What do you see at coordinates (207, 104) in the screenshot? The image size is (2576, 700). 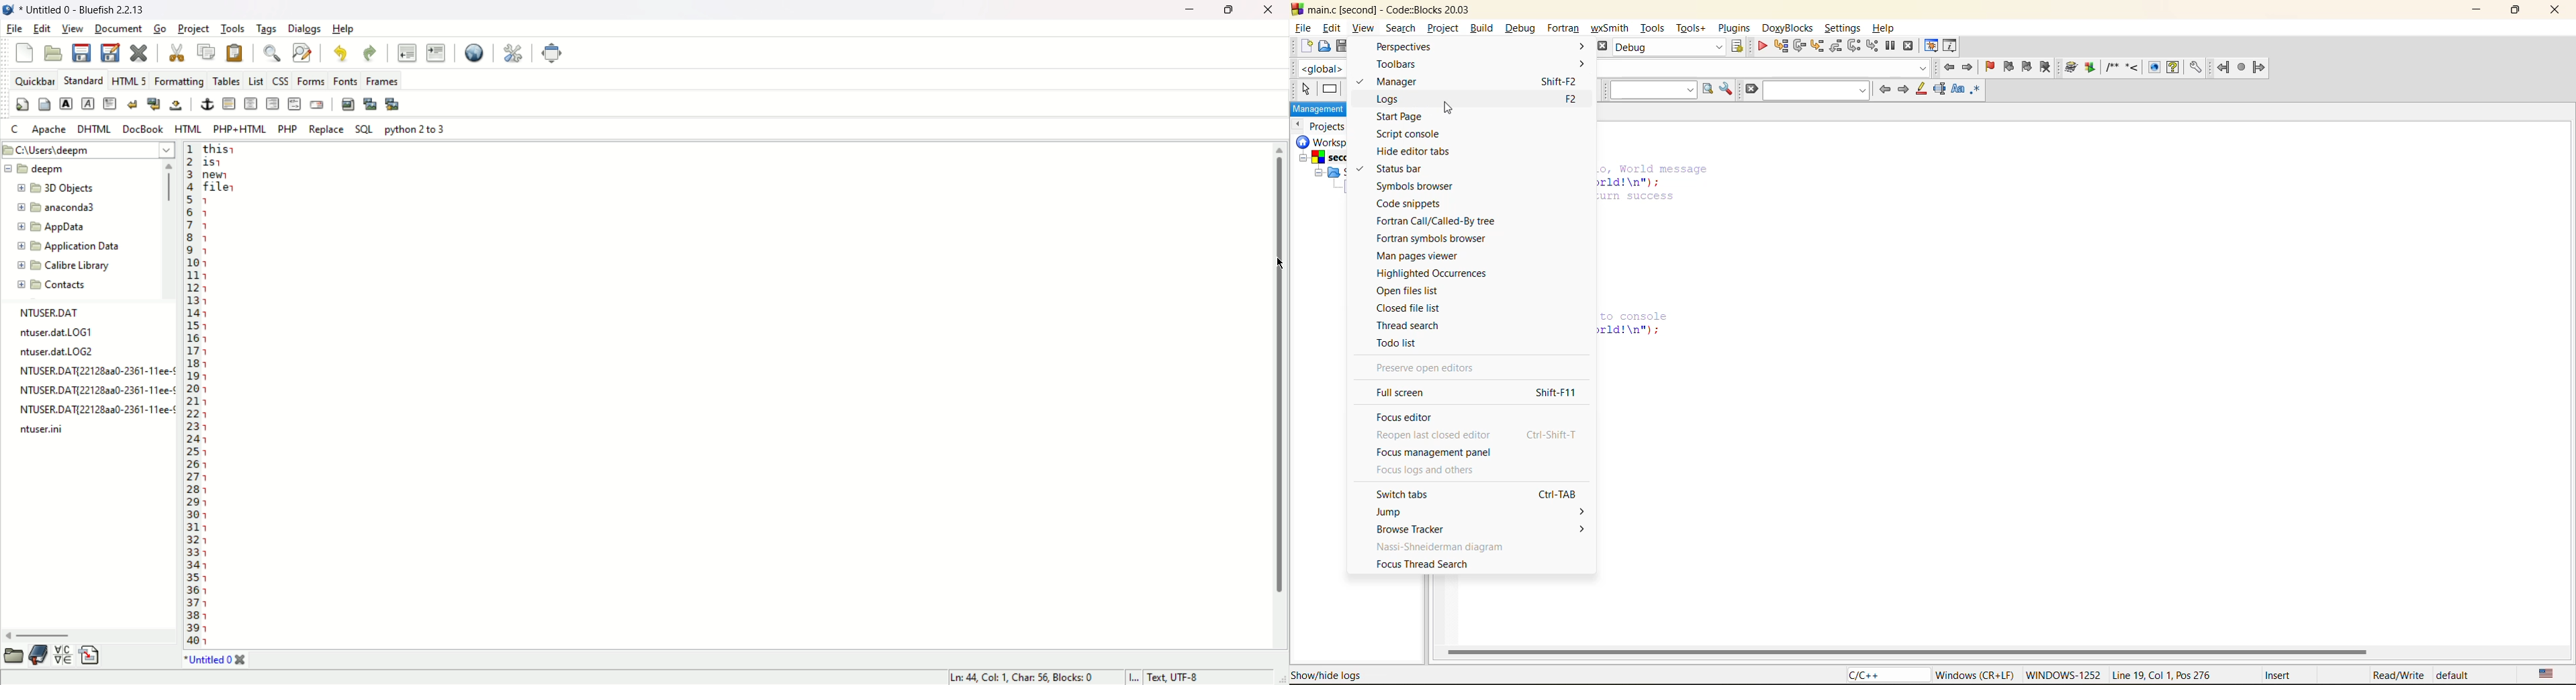 I see `anchor` at bounding box center [207, 104].